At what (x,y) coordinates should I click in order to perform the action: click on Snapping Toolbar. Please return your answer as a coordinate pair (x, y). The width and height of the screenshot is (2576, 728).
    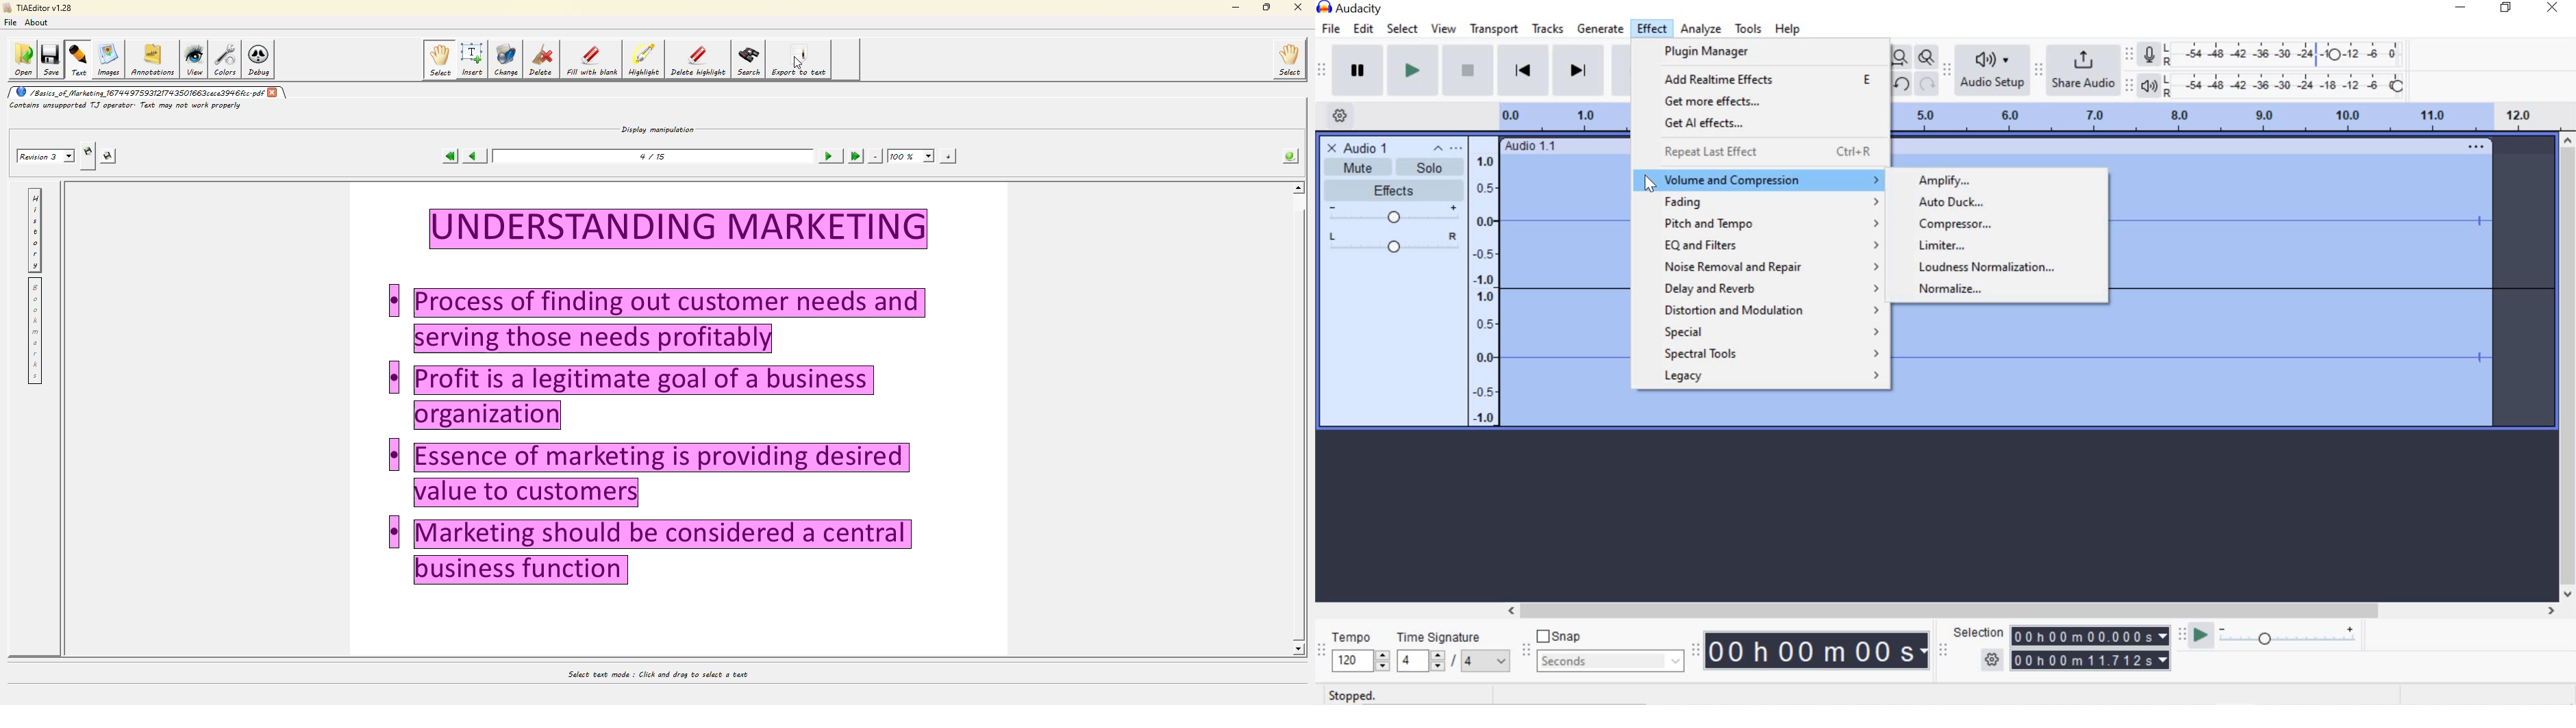
    Looking at the image, I should click on (1528, 651).